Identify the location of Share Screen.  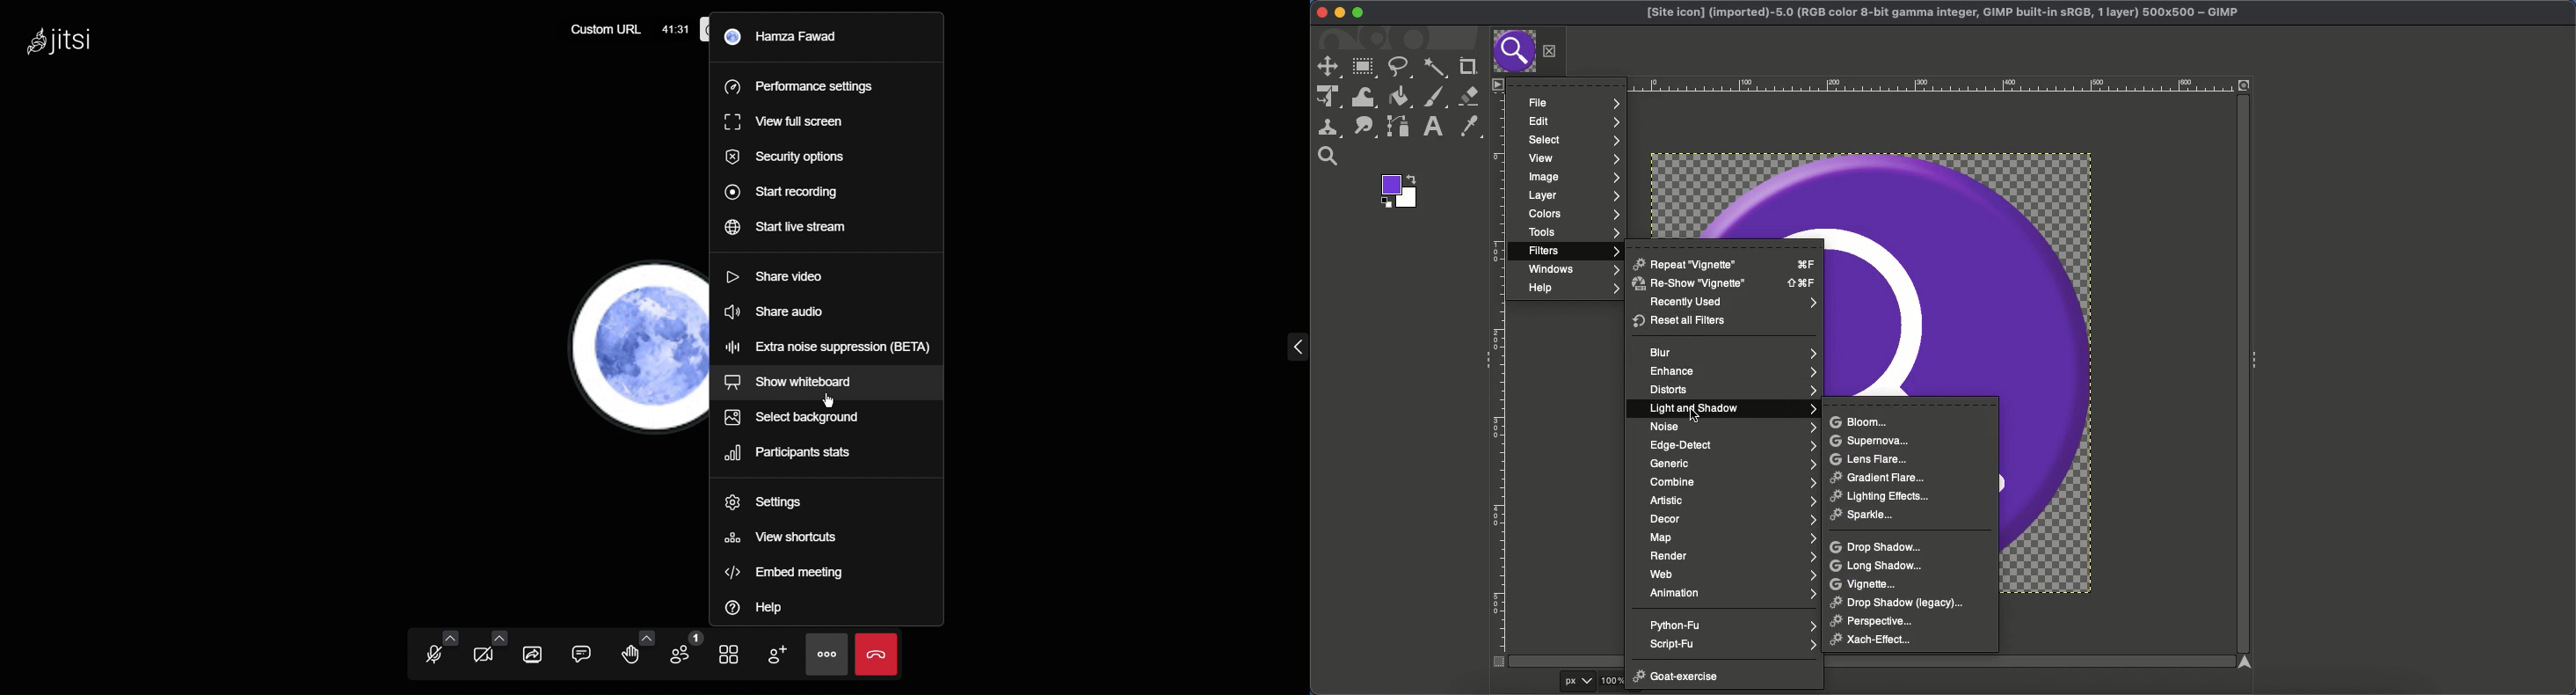
(536, 653).